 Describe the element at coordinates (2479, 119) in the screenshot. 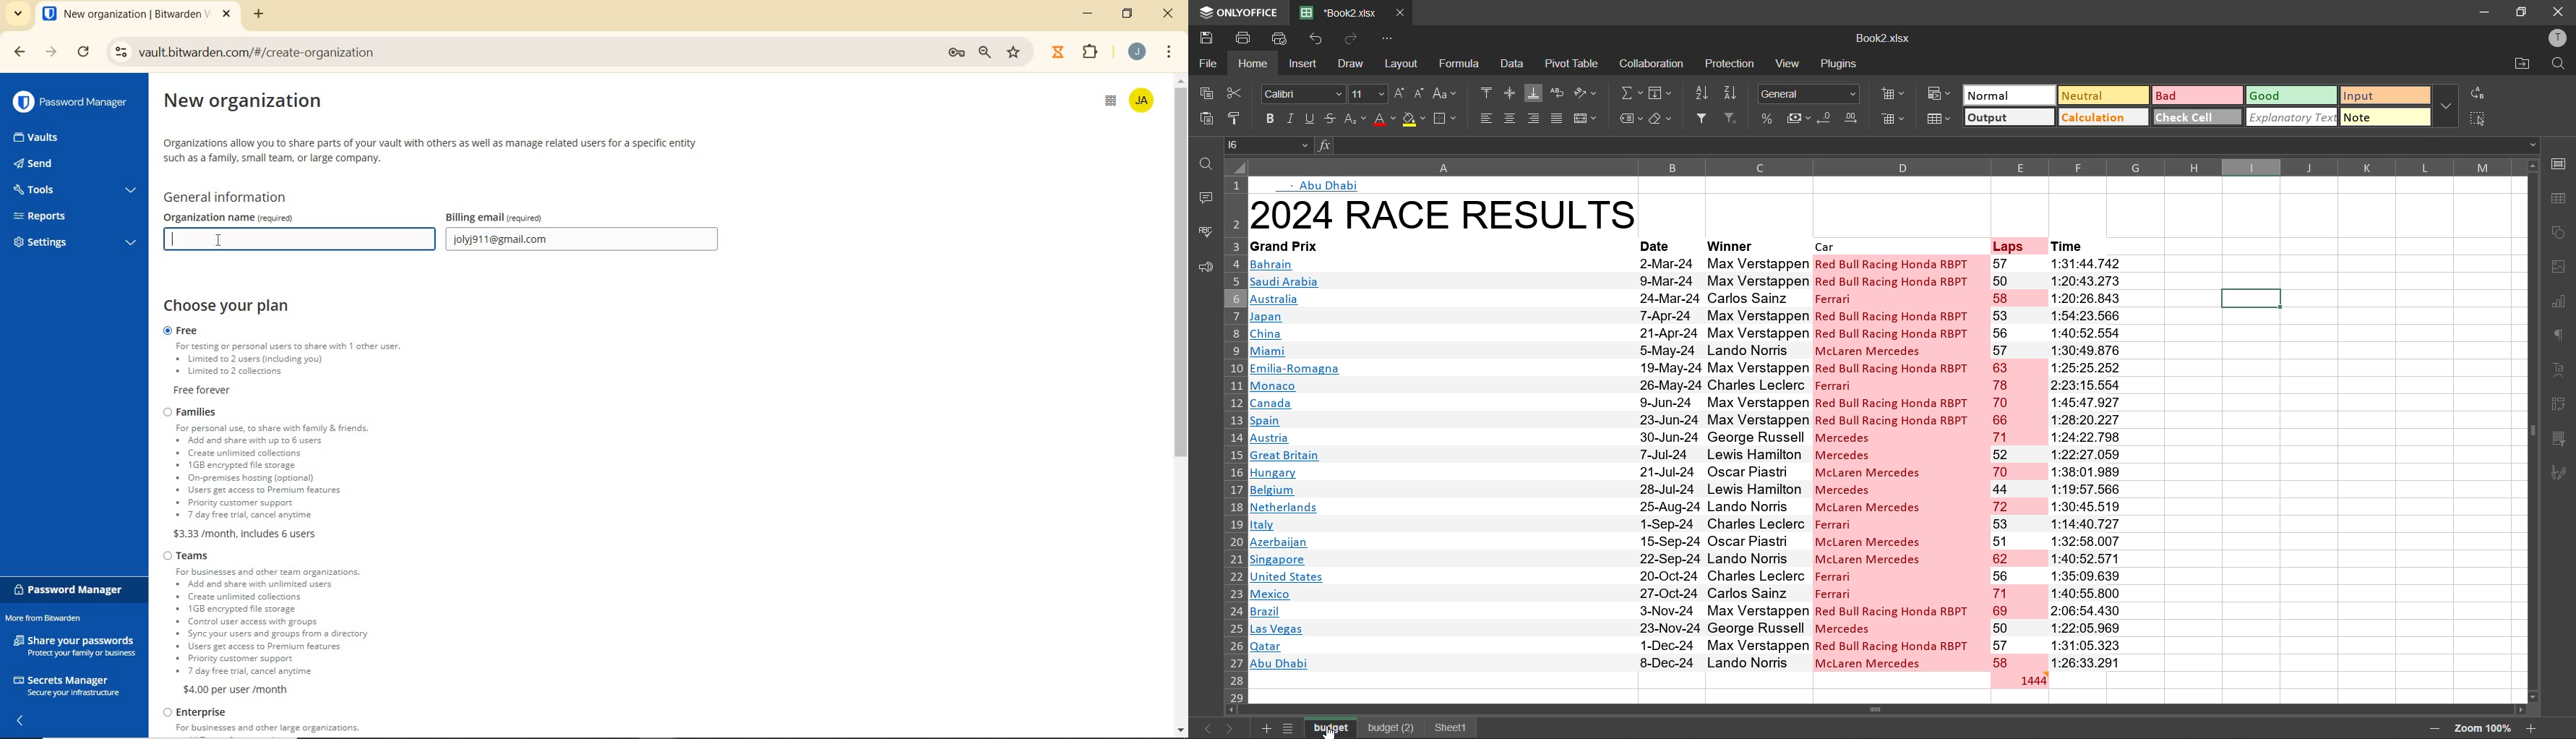

I see `select all` at that location.